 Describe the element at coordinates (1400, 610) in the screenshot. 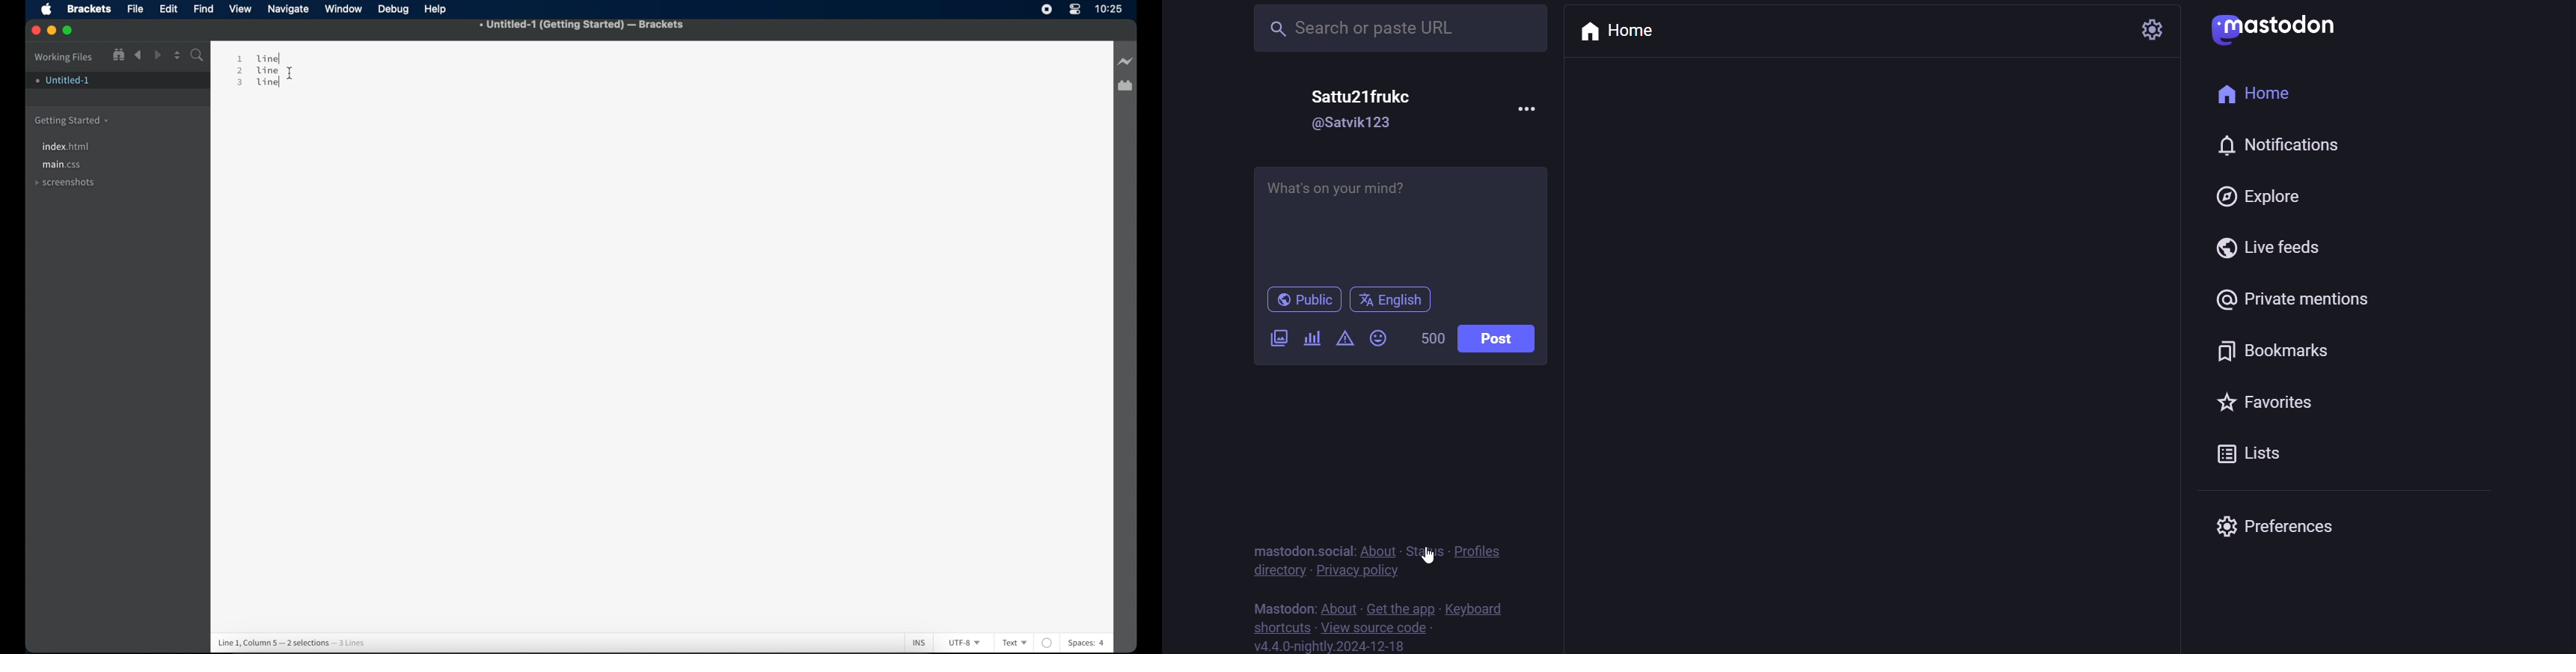

I see `get the app` at that location.